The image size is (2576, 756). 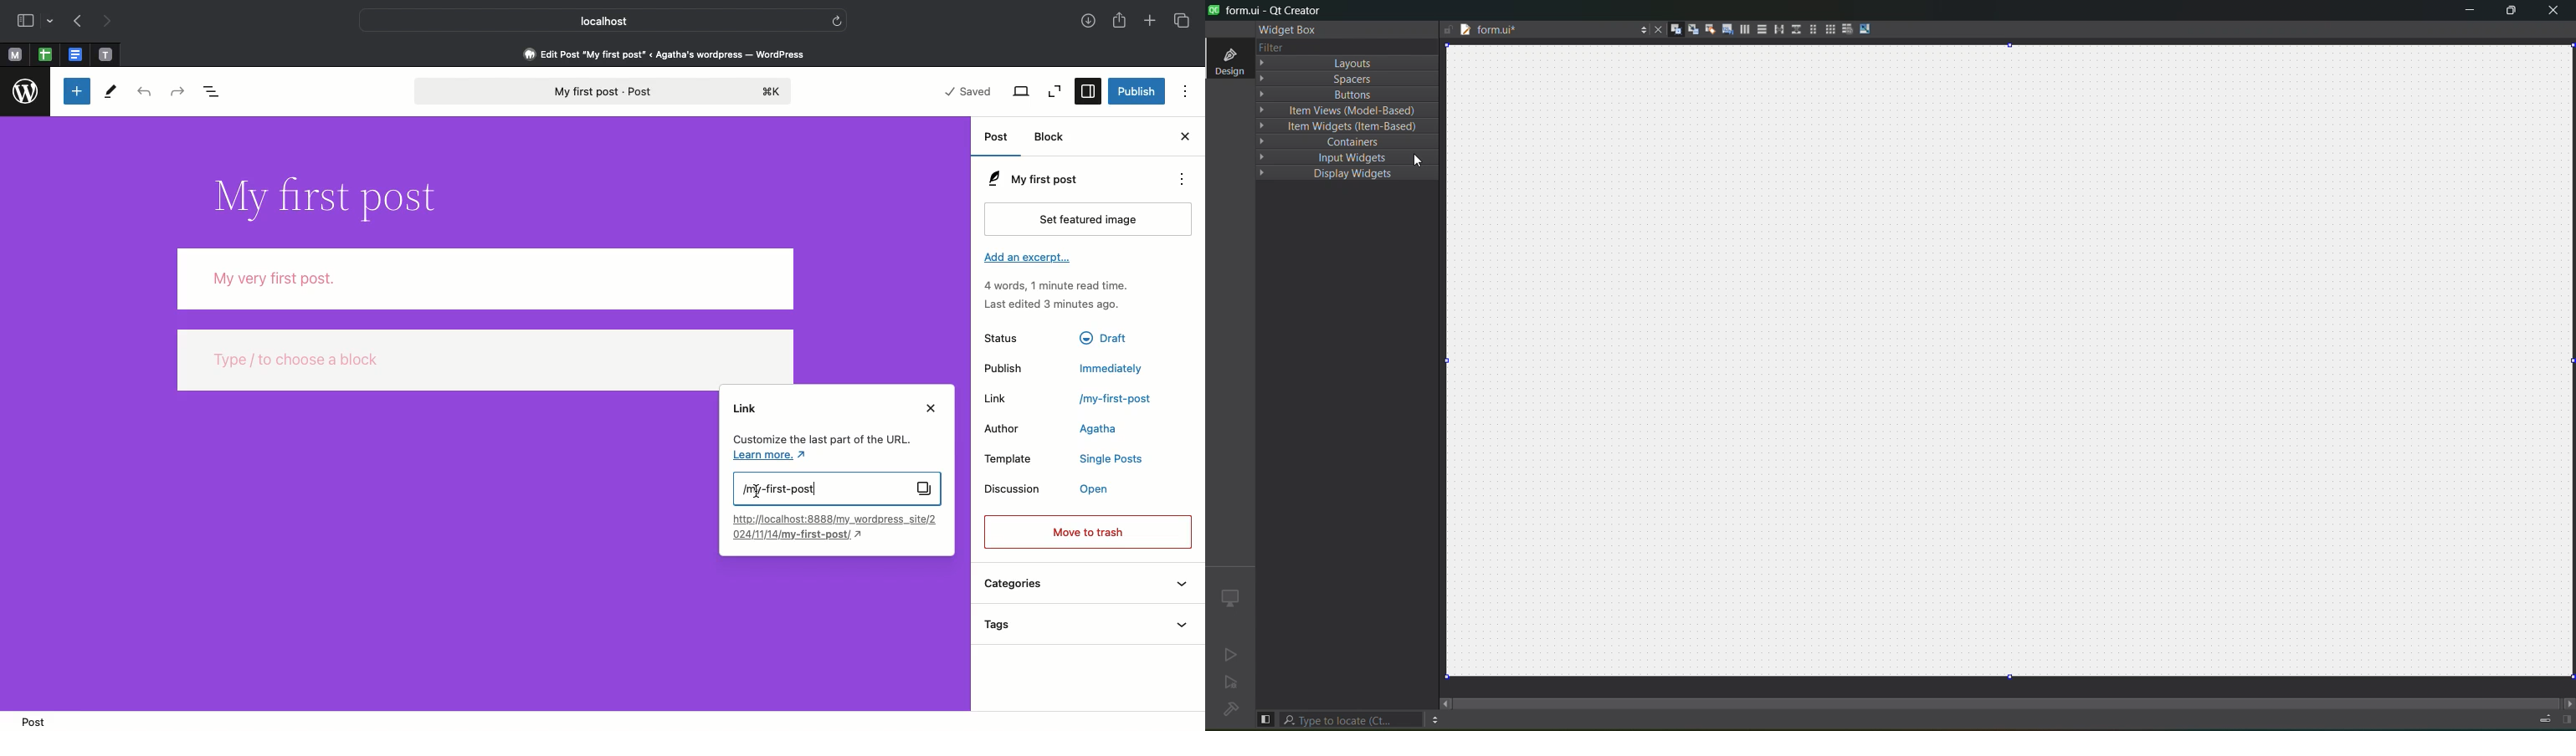 What do you see at coordinates (1230, 681) in the screenshot?
I see `no active project` at bounding box center [1230, 681].